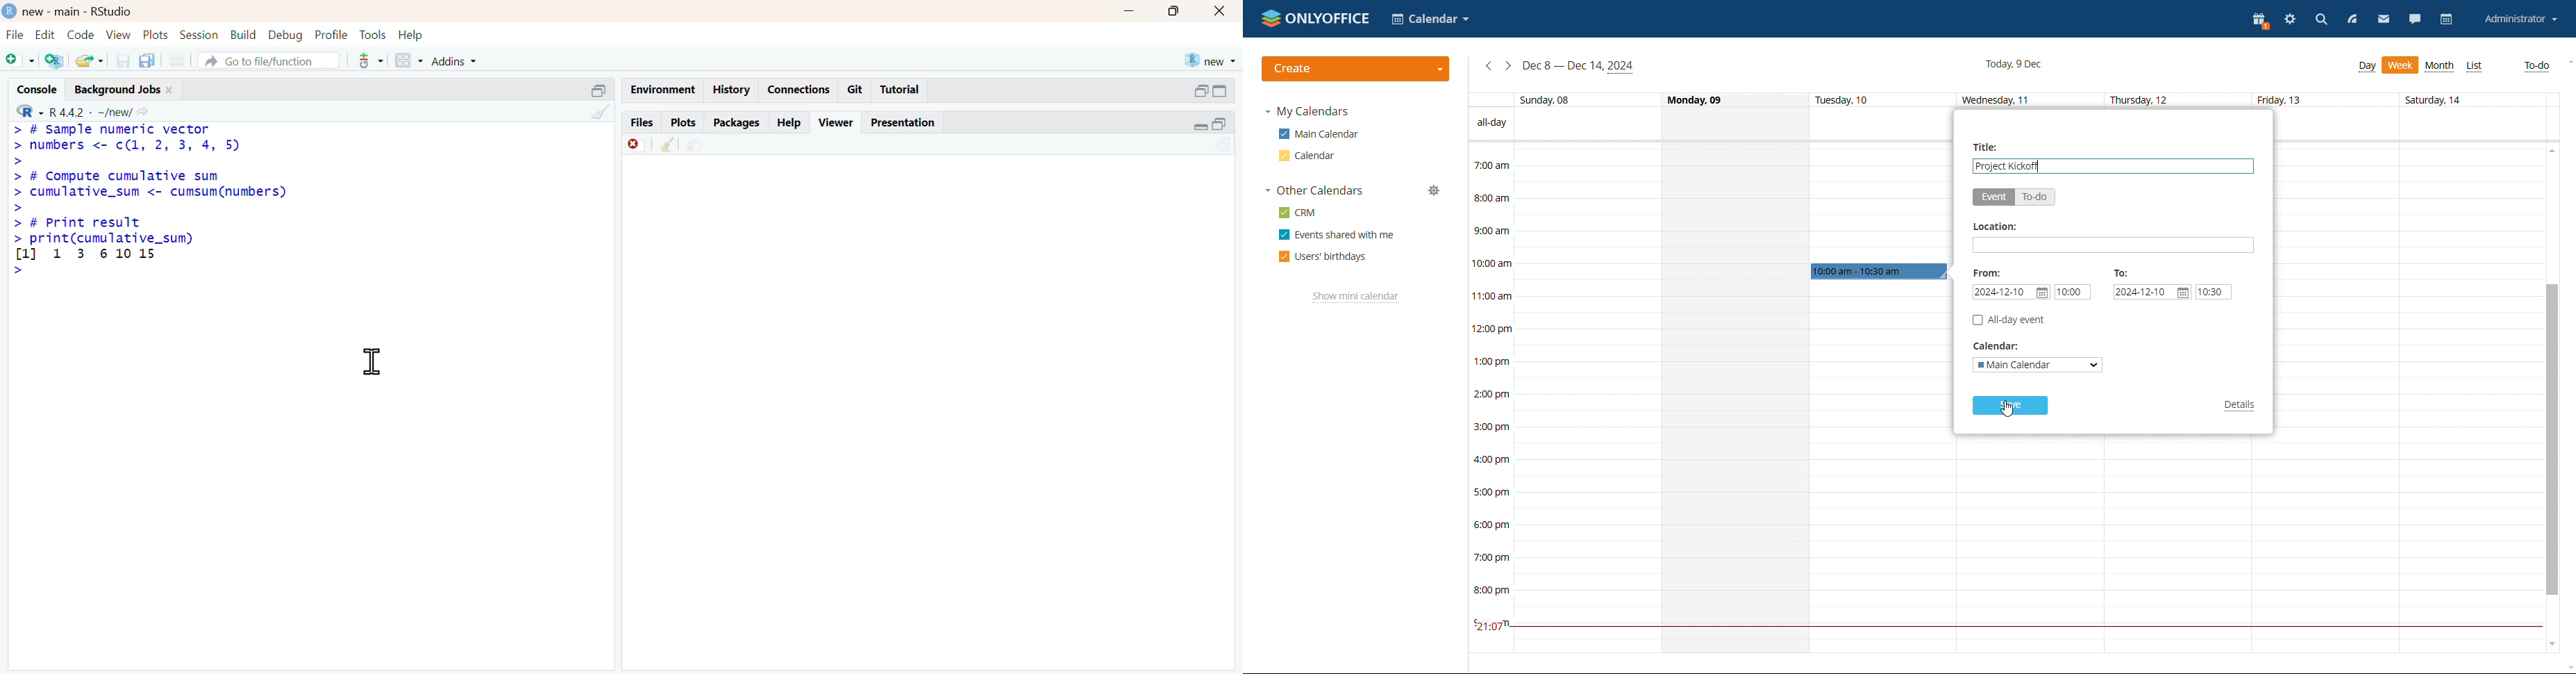 This screenshot has width=2576, height=700. I want to click on offline, so click(637, 144).